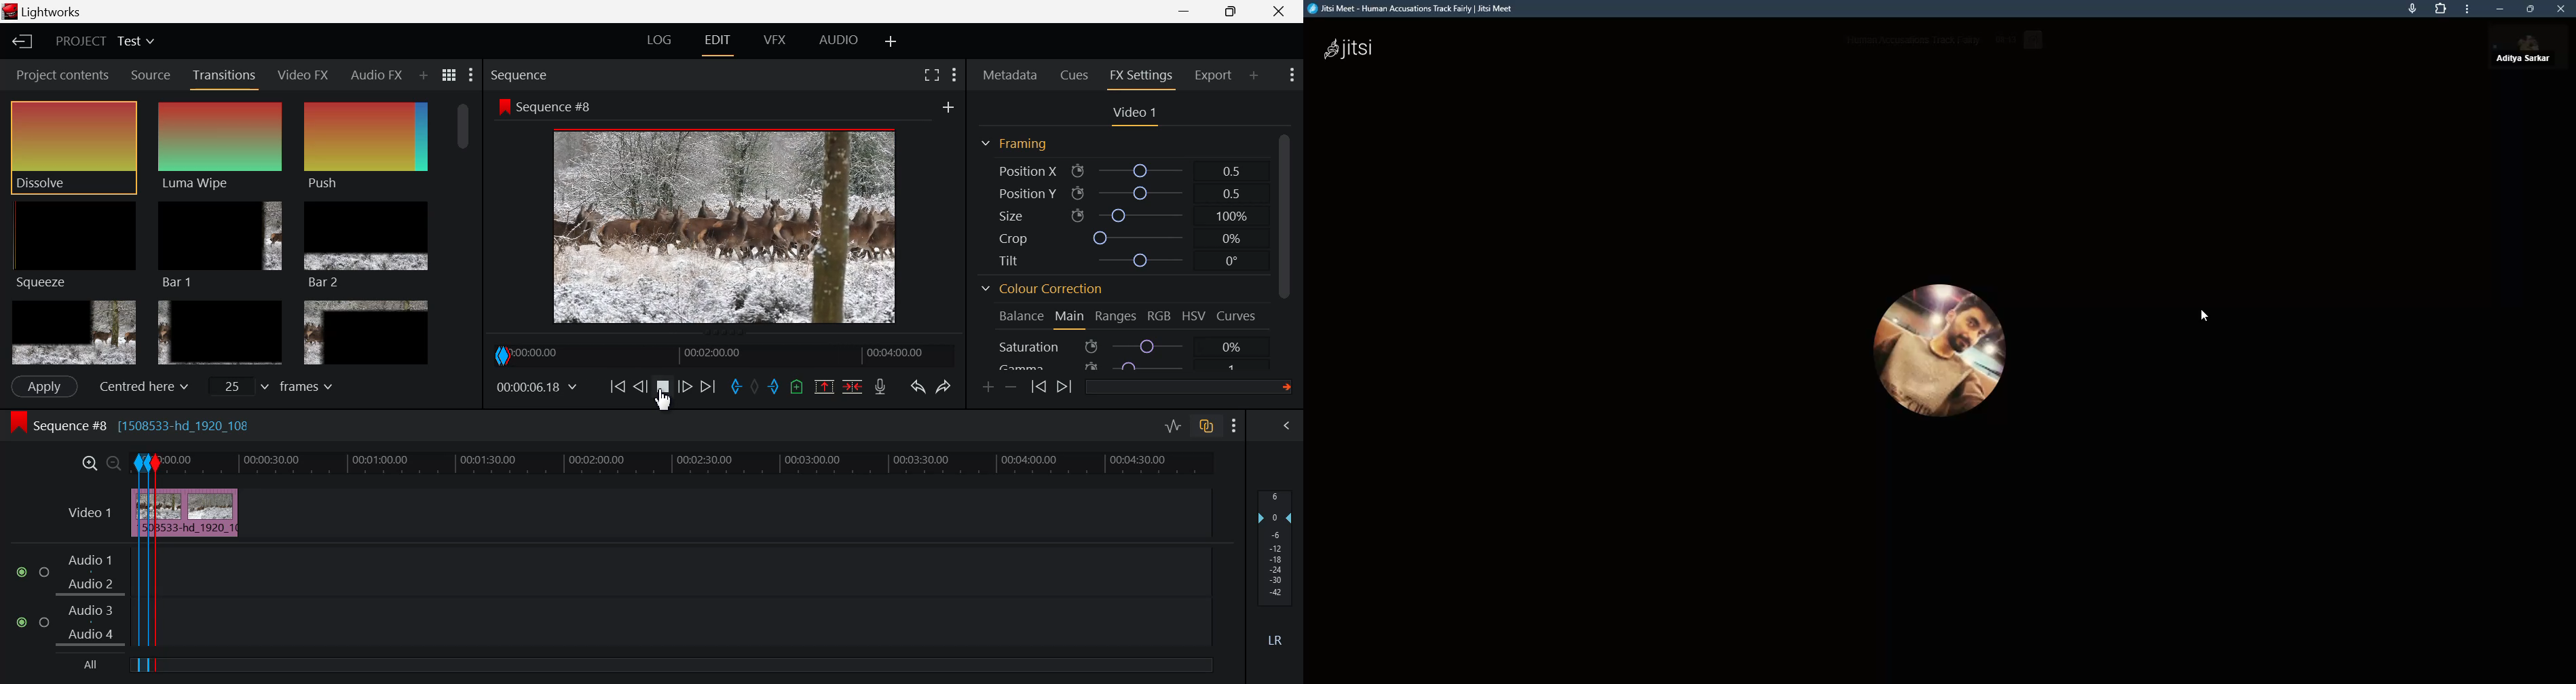  What do you see at coordinates (1141, 77) in the screenshot?
I see `FX Settings Open` at bounding box center [1141, 77].